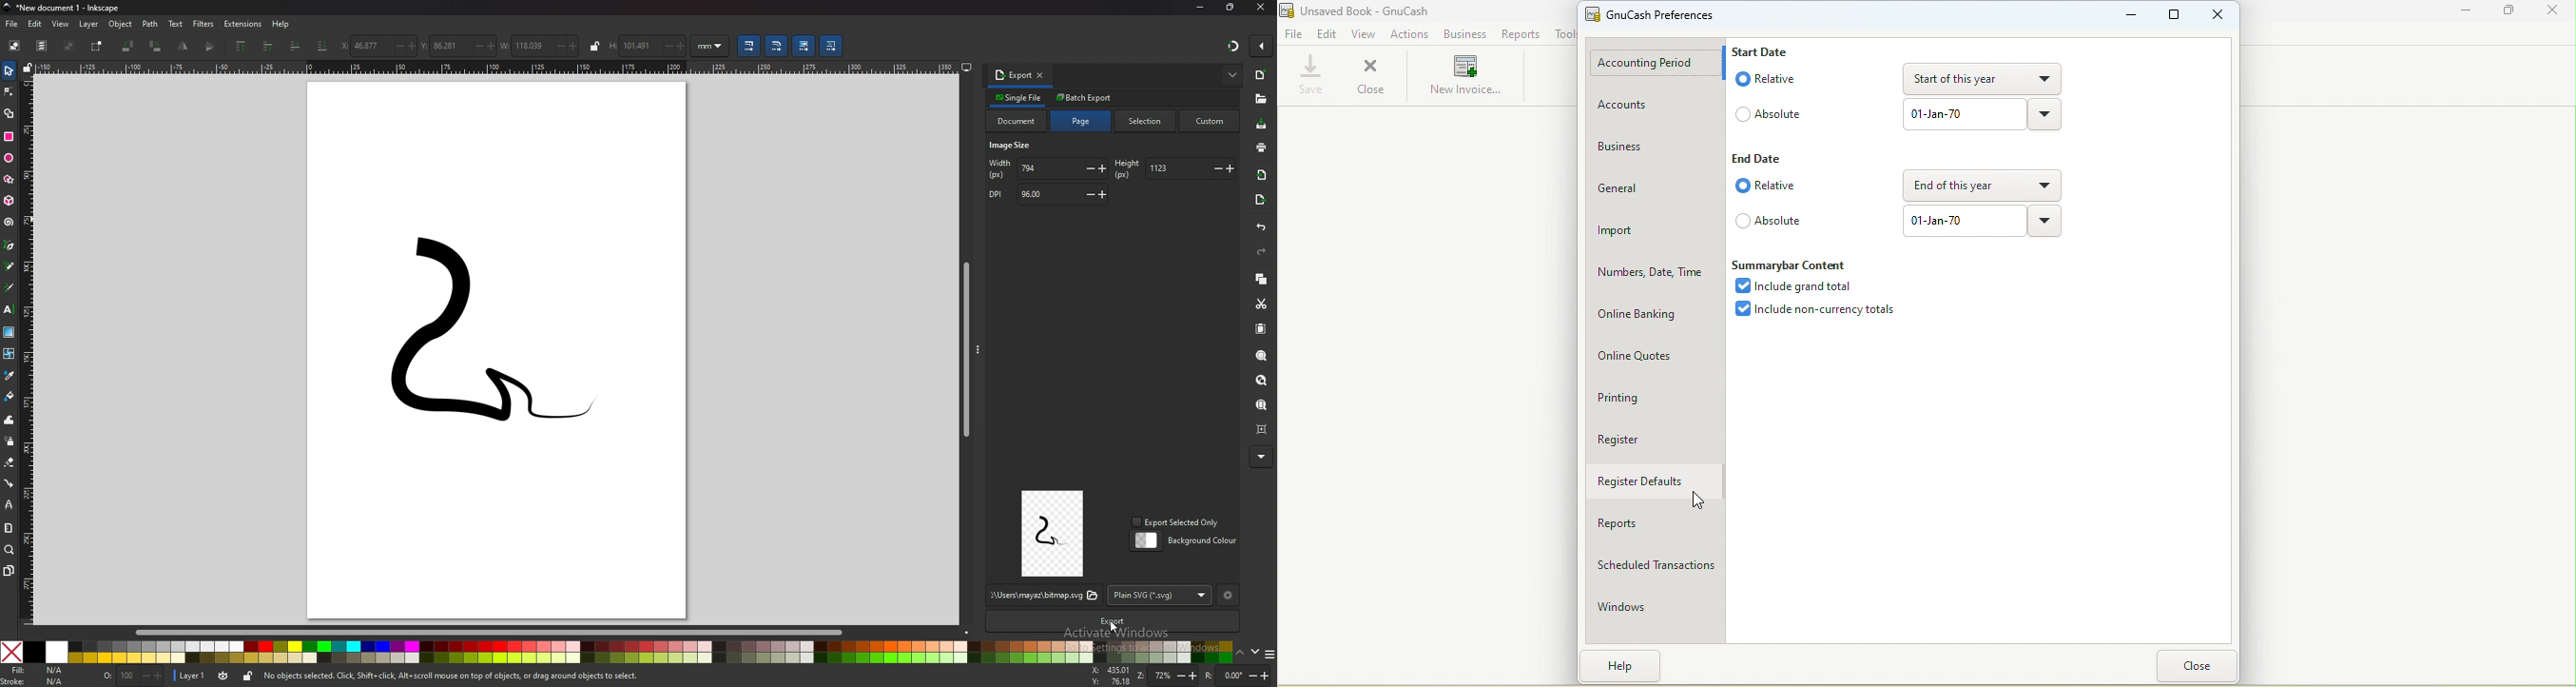 The width and height of the screenshot is (2576, 700). I want to click on path, so click(150, 24).